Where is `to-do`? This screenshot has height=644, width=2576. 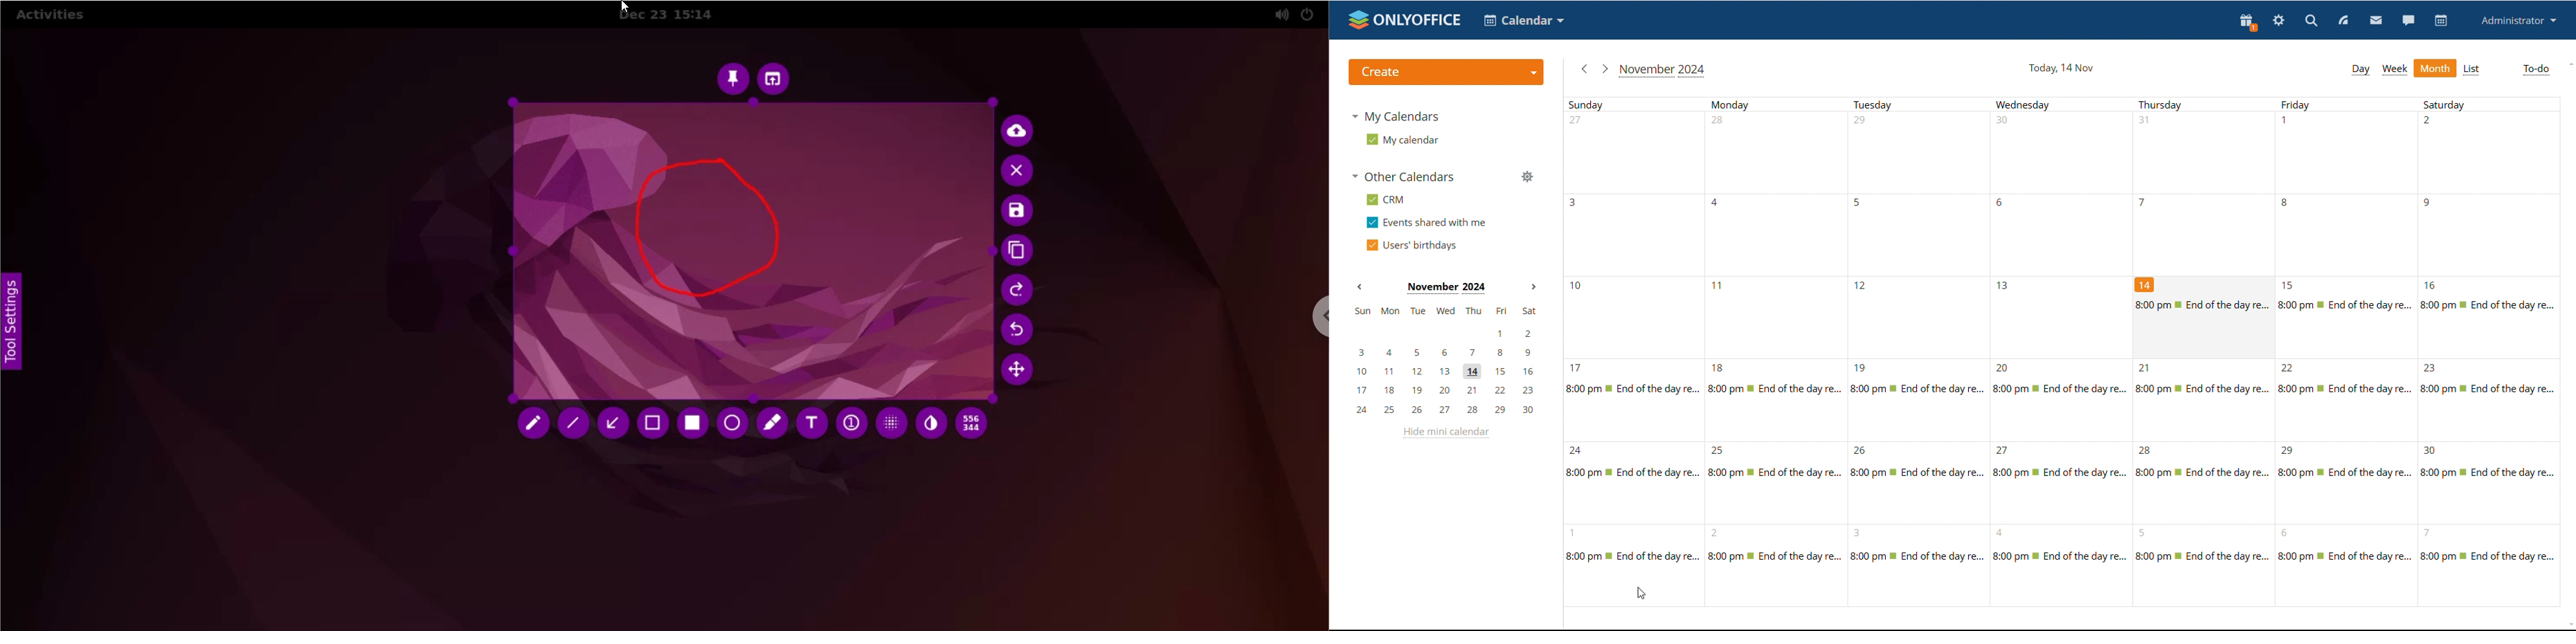 to-do is located at coordinates (2535, 70).